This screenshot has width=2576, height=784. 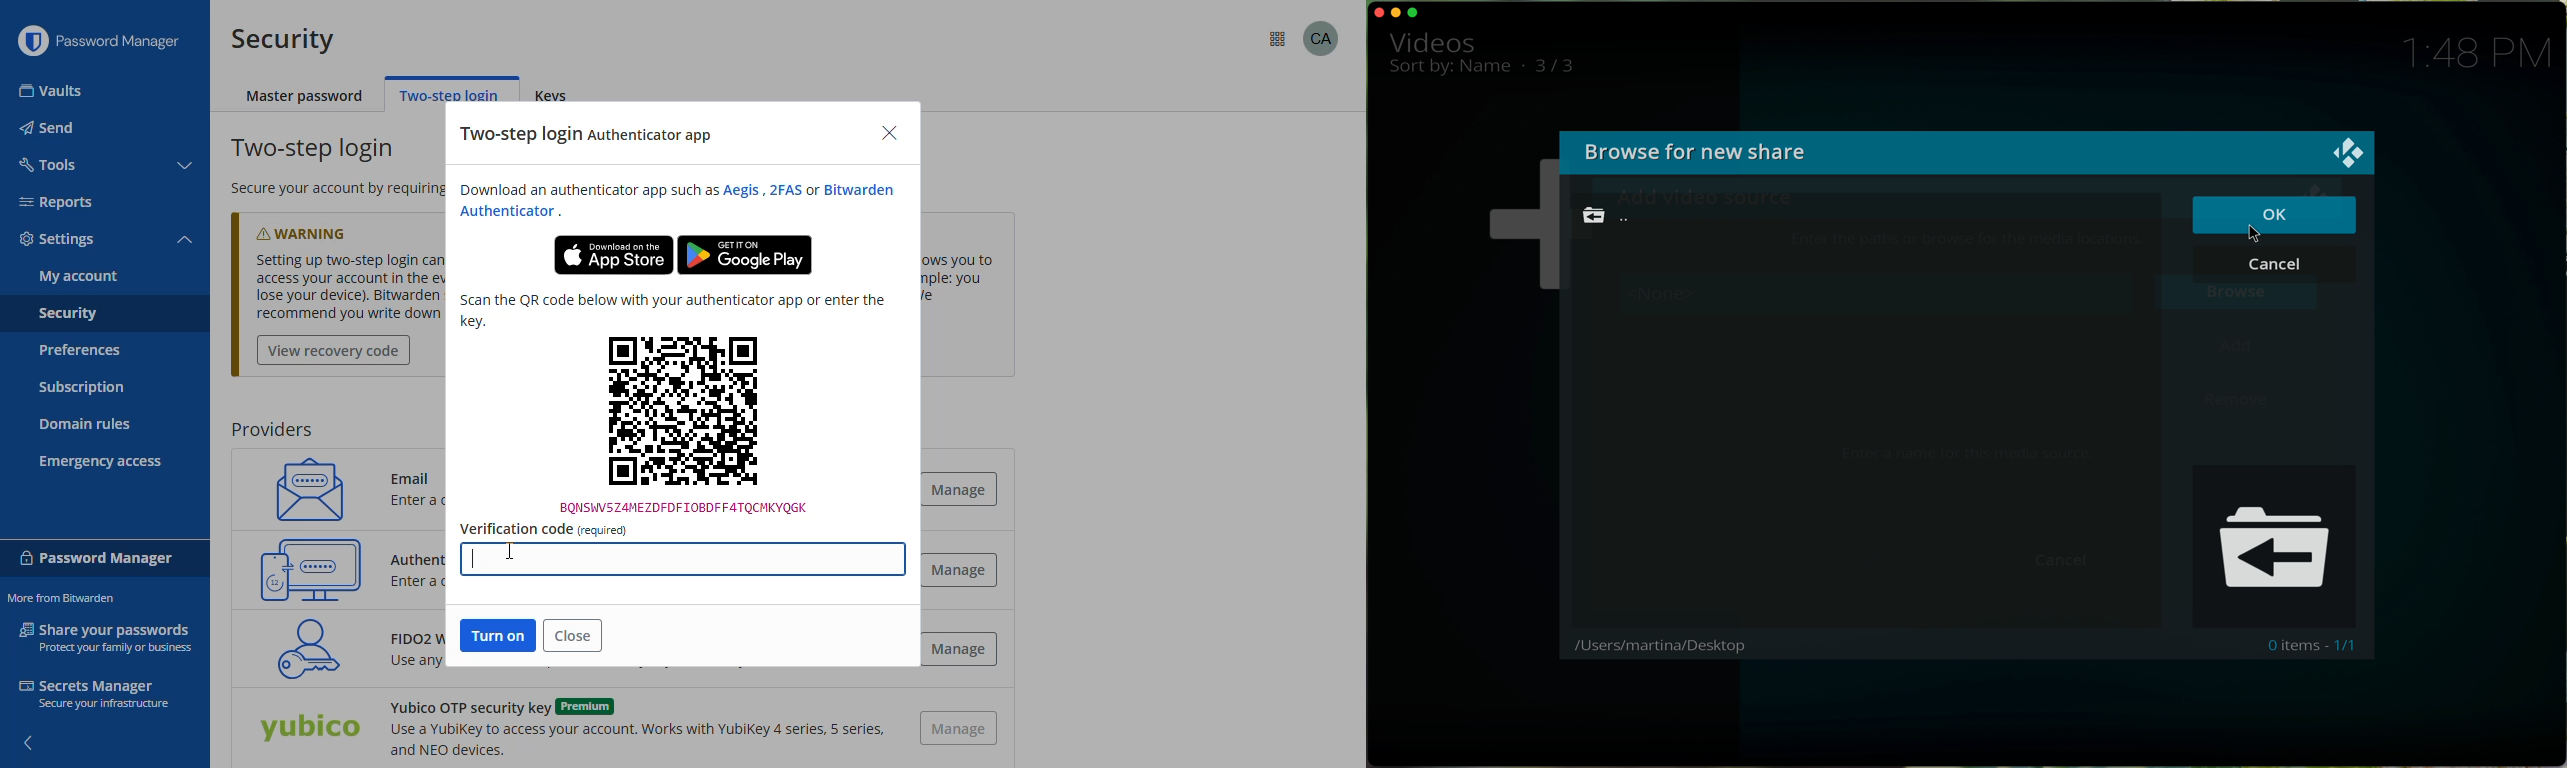 I want to click on logo, so click(x=2347, y=152).